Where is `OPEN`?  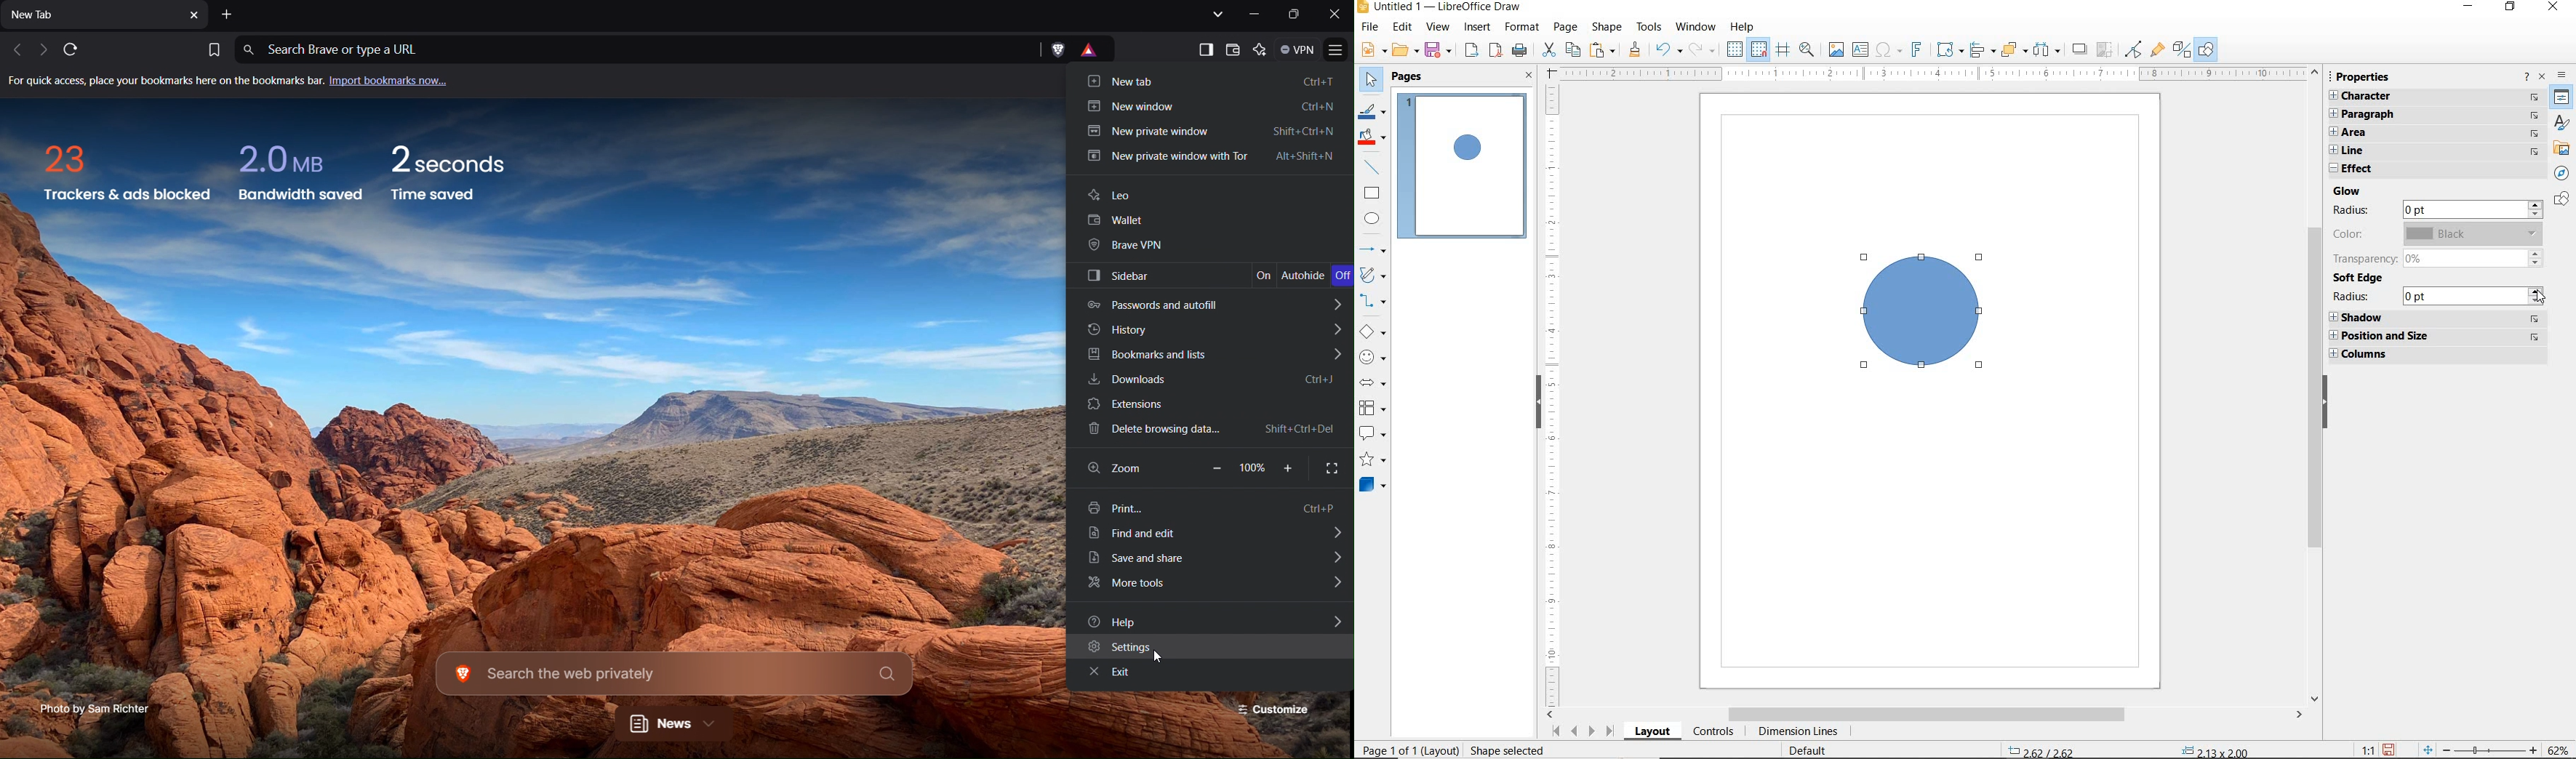 OPEN is located at coordinates (1405, 49).